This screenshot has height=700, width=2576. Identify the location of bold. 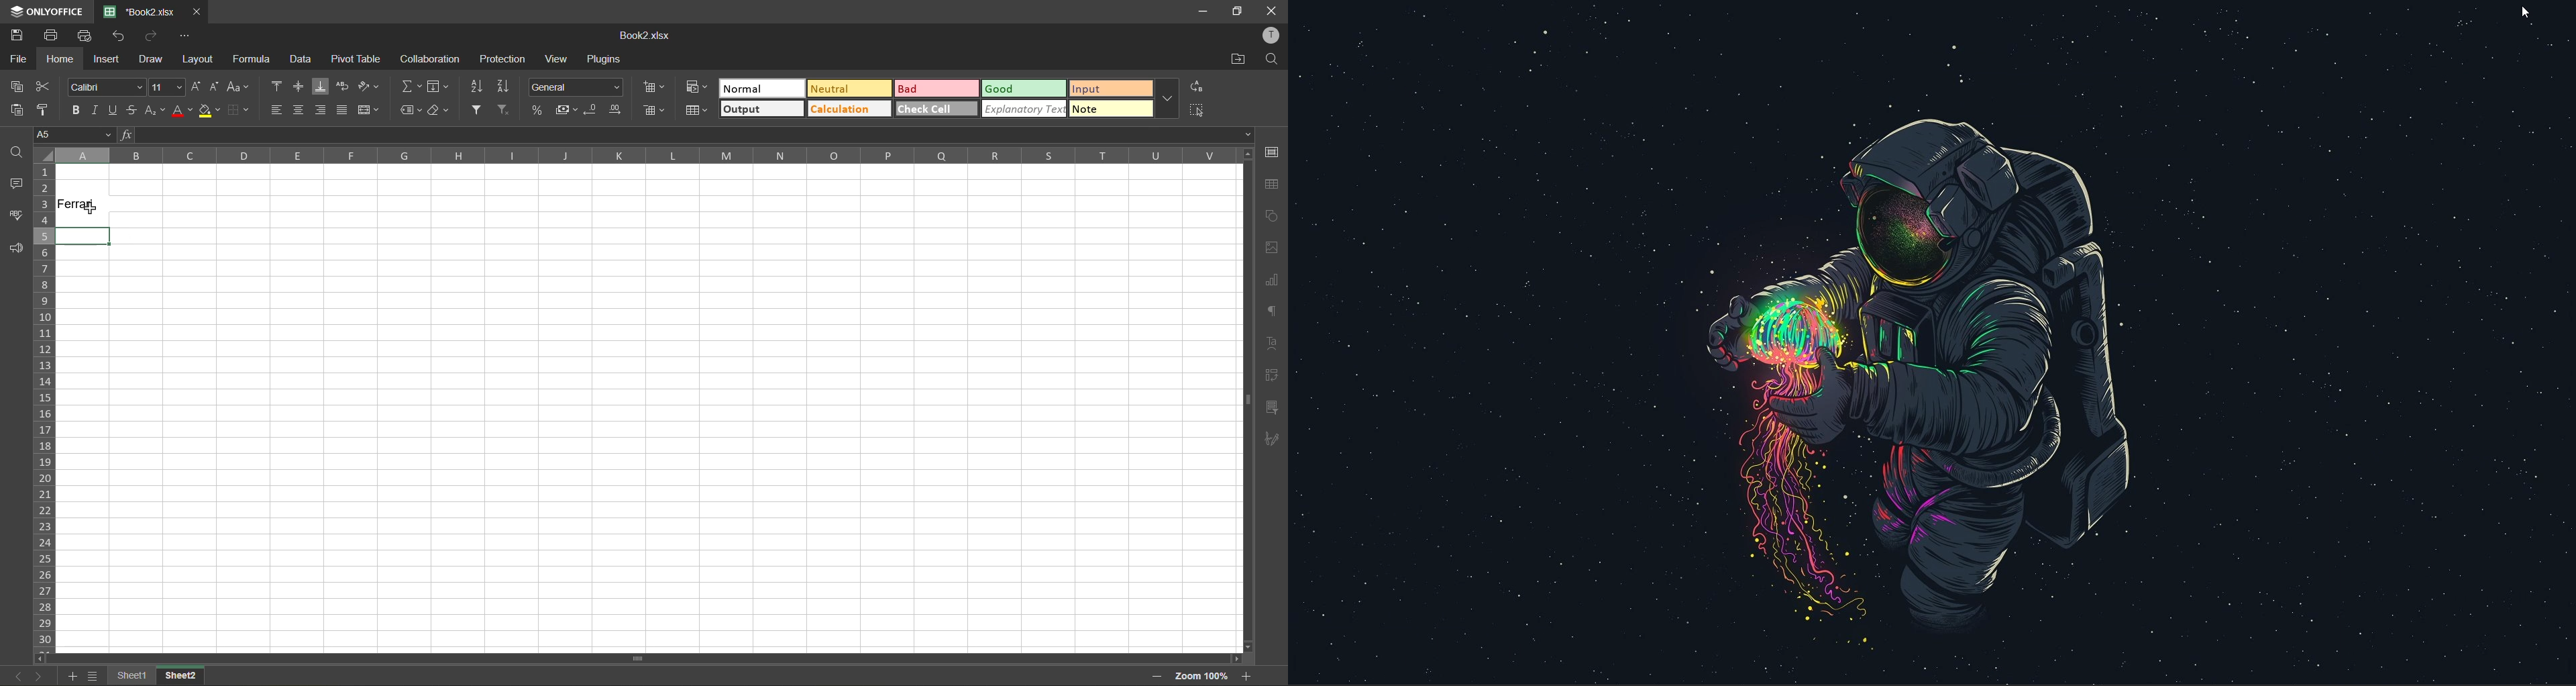
(74, 110).